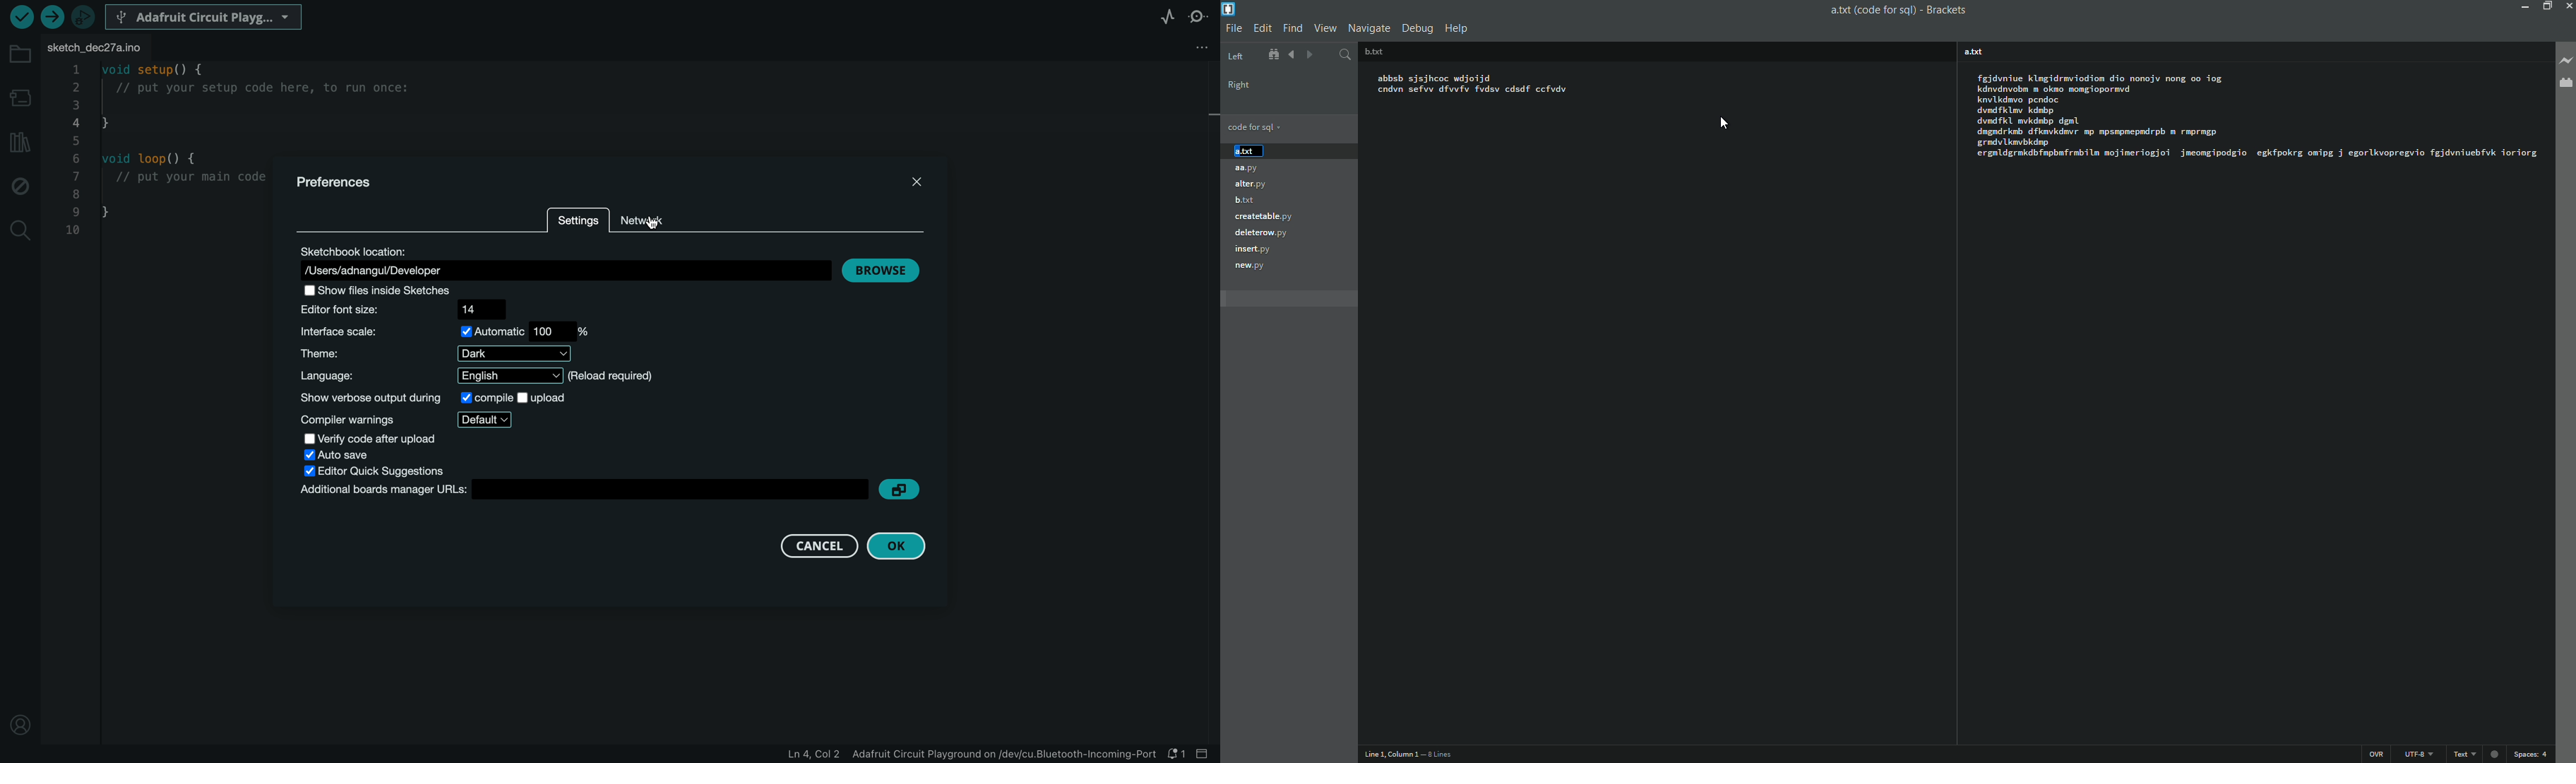 The width and height of the screenshot is (2576, 784). What do you see at coordinates (1945, 8) in the screenshot?
I see `App name` at bounding box center [1945, 8].